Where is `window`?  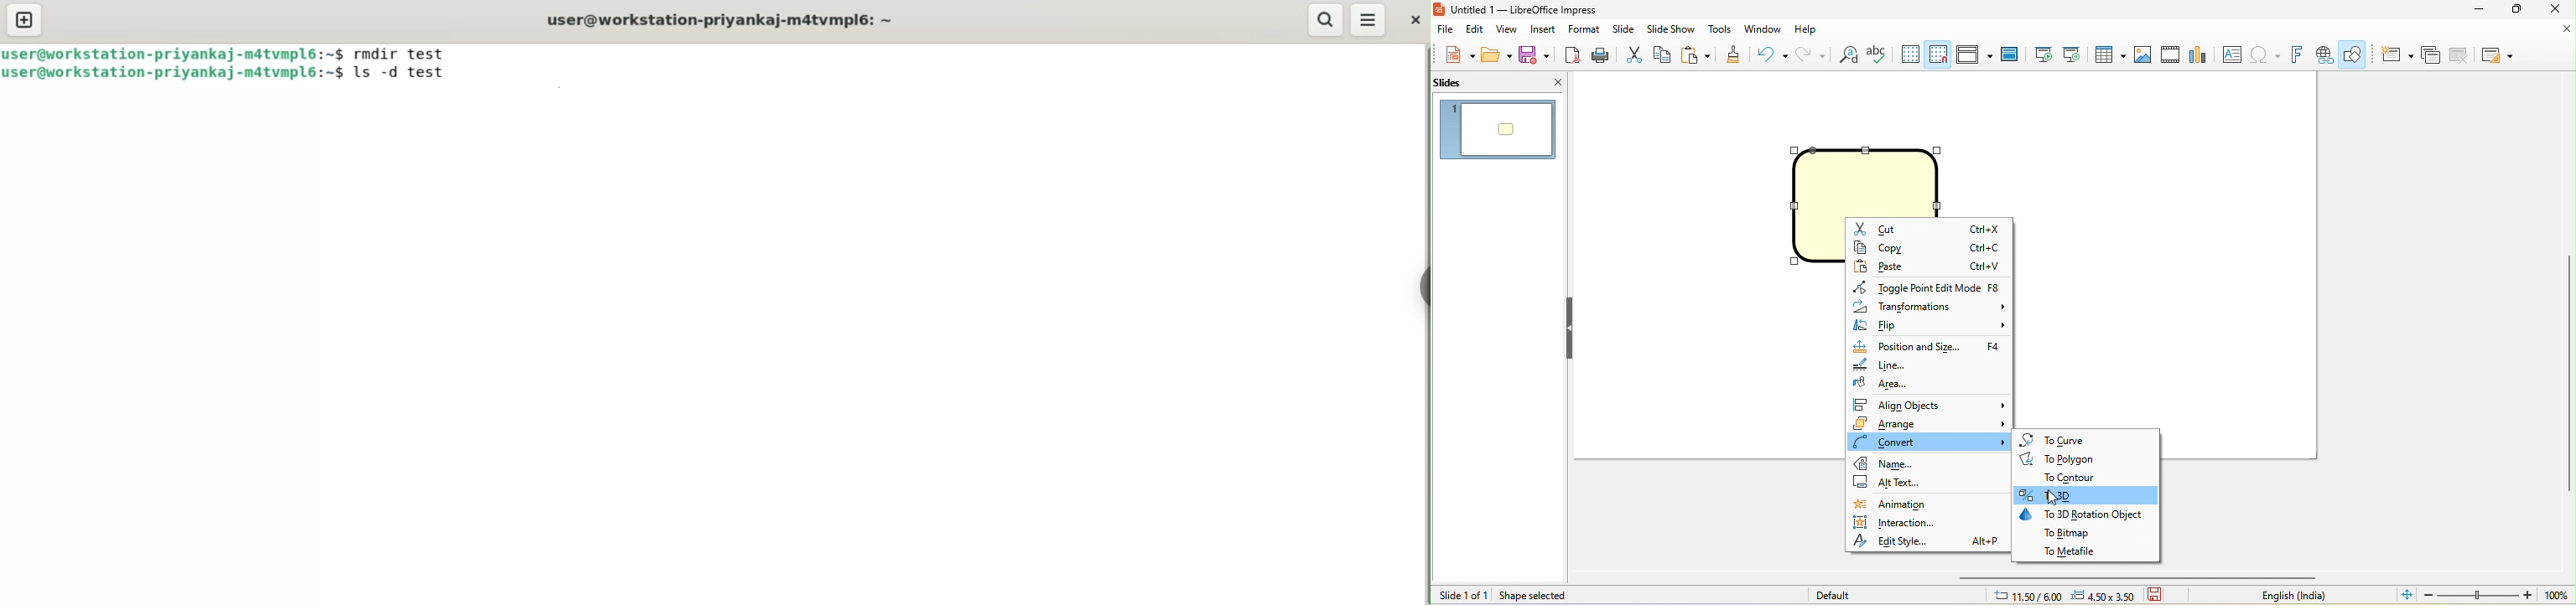 window is located at coordinates (1763, 30).